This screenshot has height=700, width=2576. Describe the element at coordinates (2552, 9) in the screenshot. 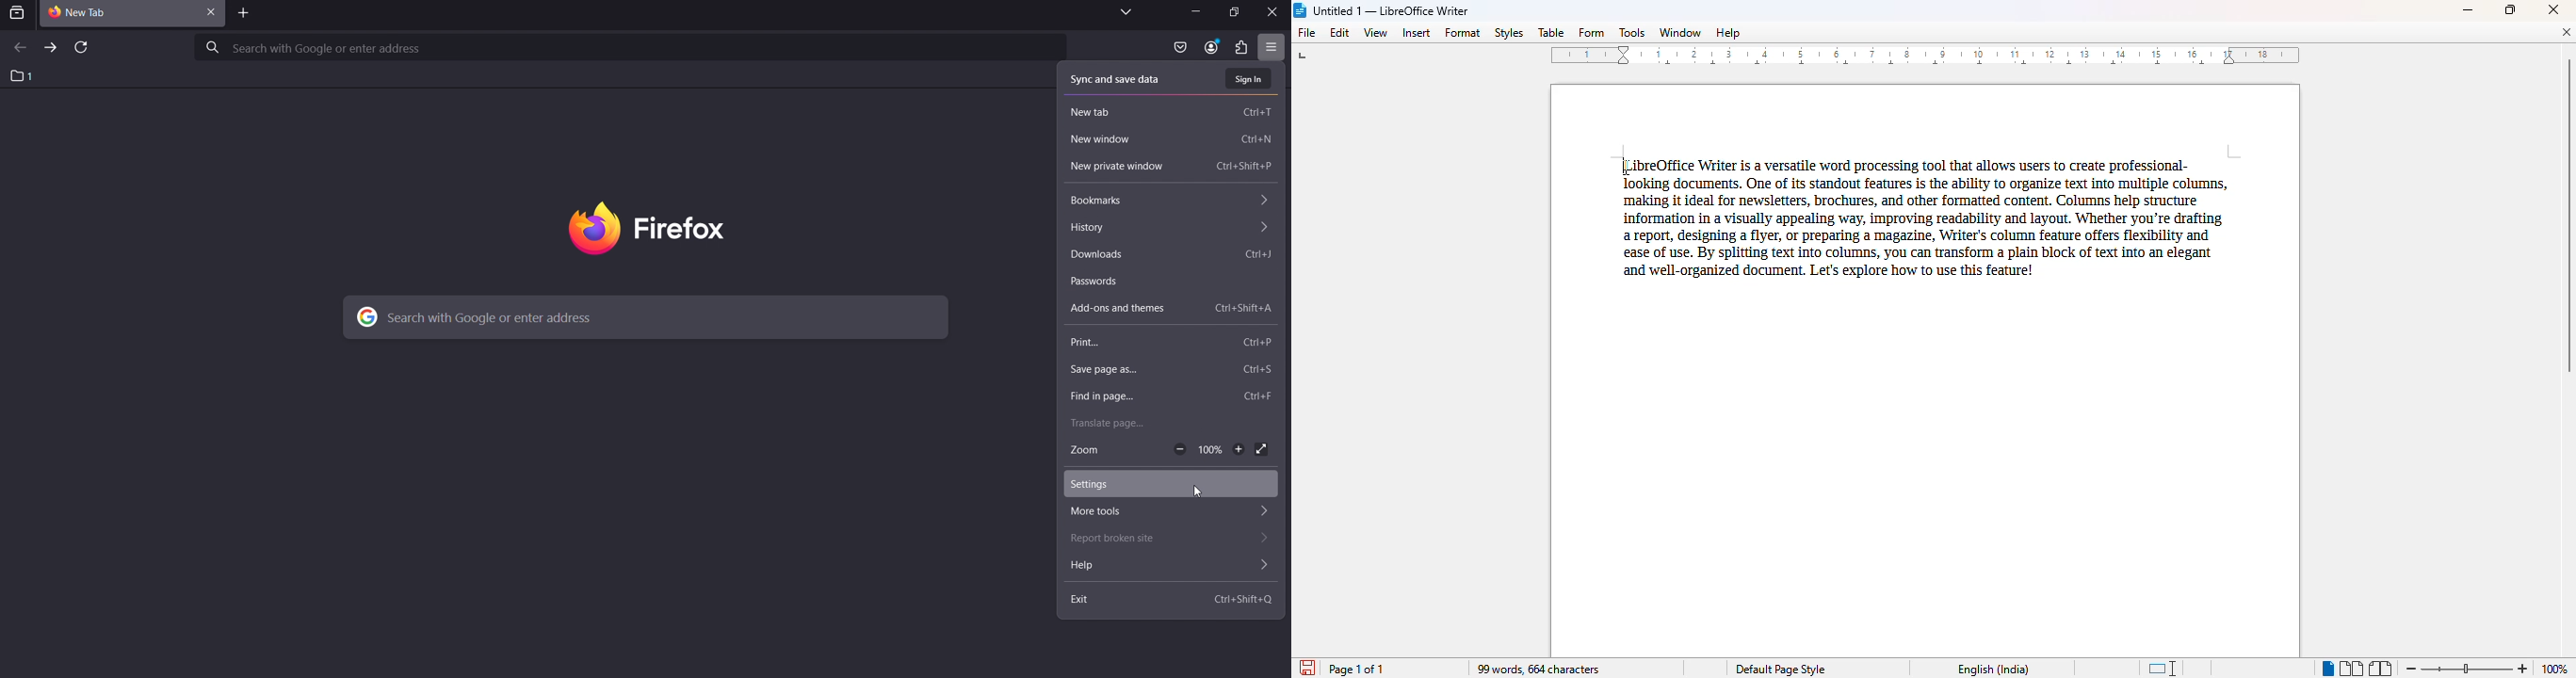

I see `close` at that location.